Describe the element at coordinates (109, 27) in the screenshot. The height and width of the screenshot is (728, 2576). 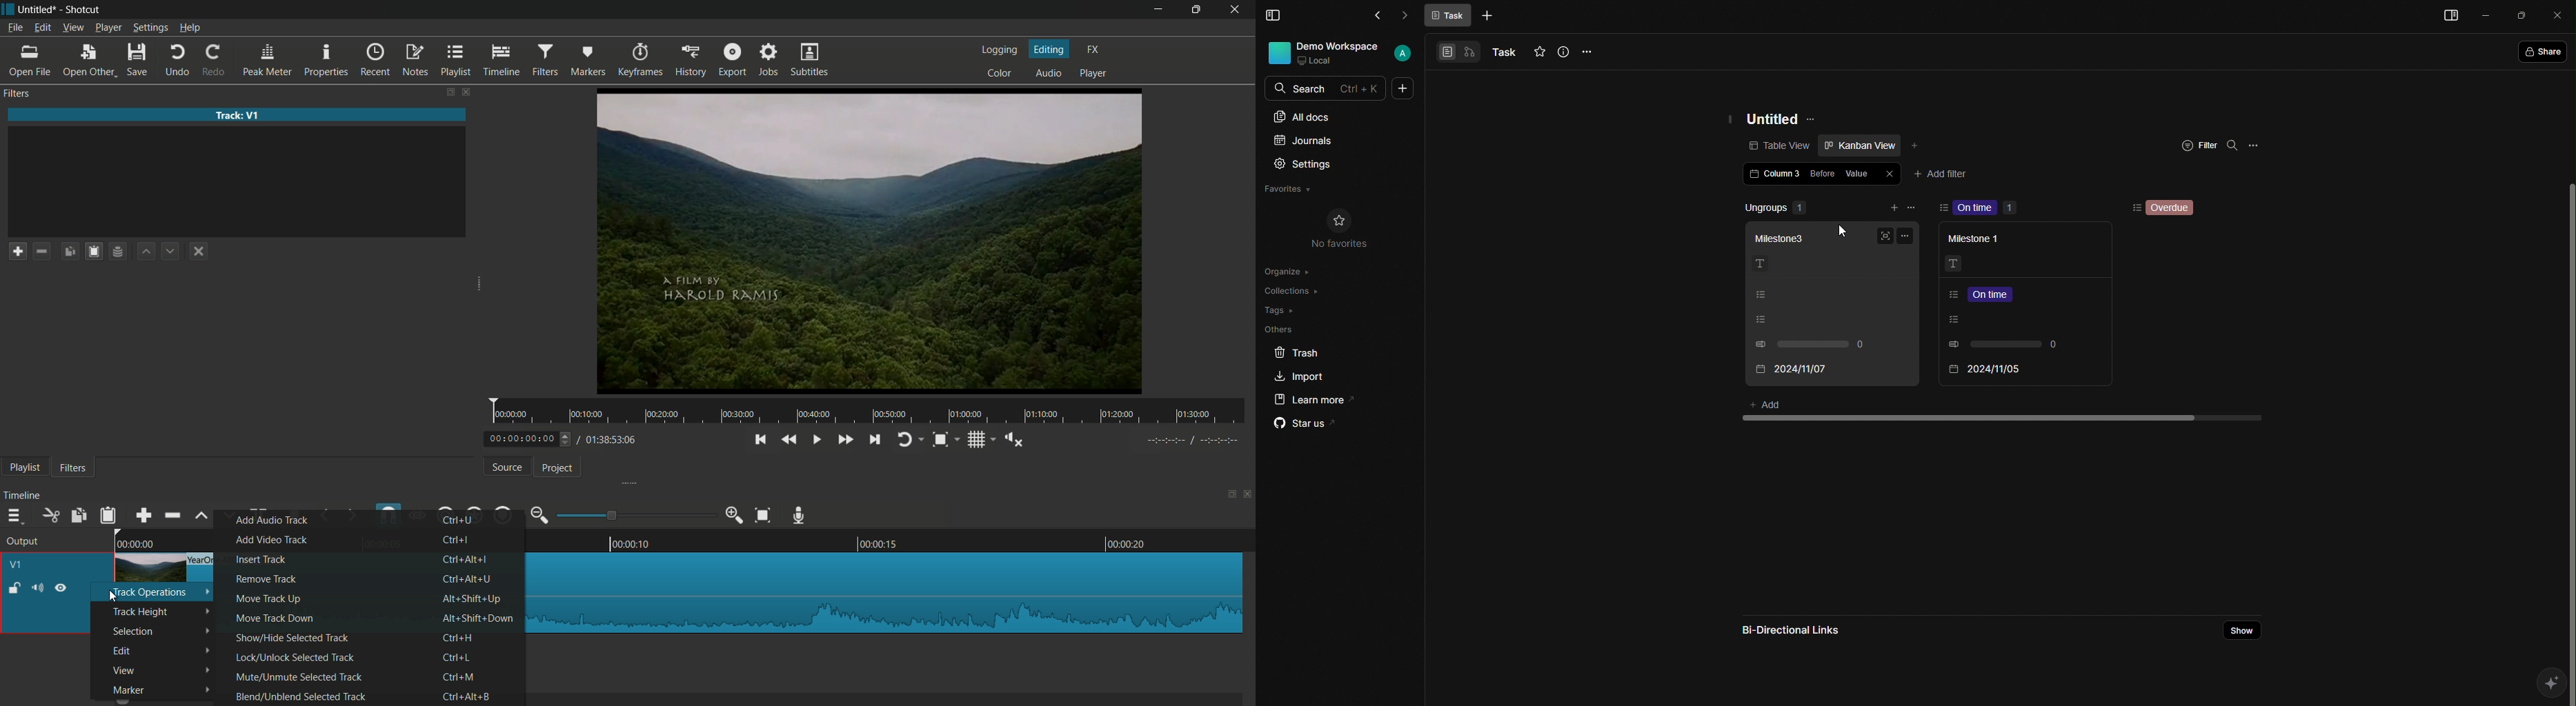
I see `player menu` at that location.